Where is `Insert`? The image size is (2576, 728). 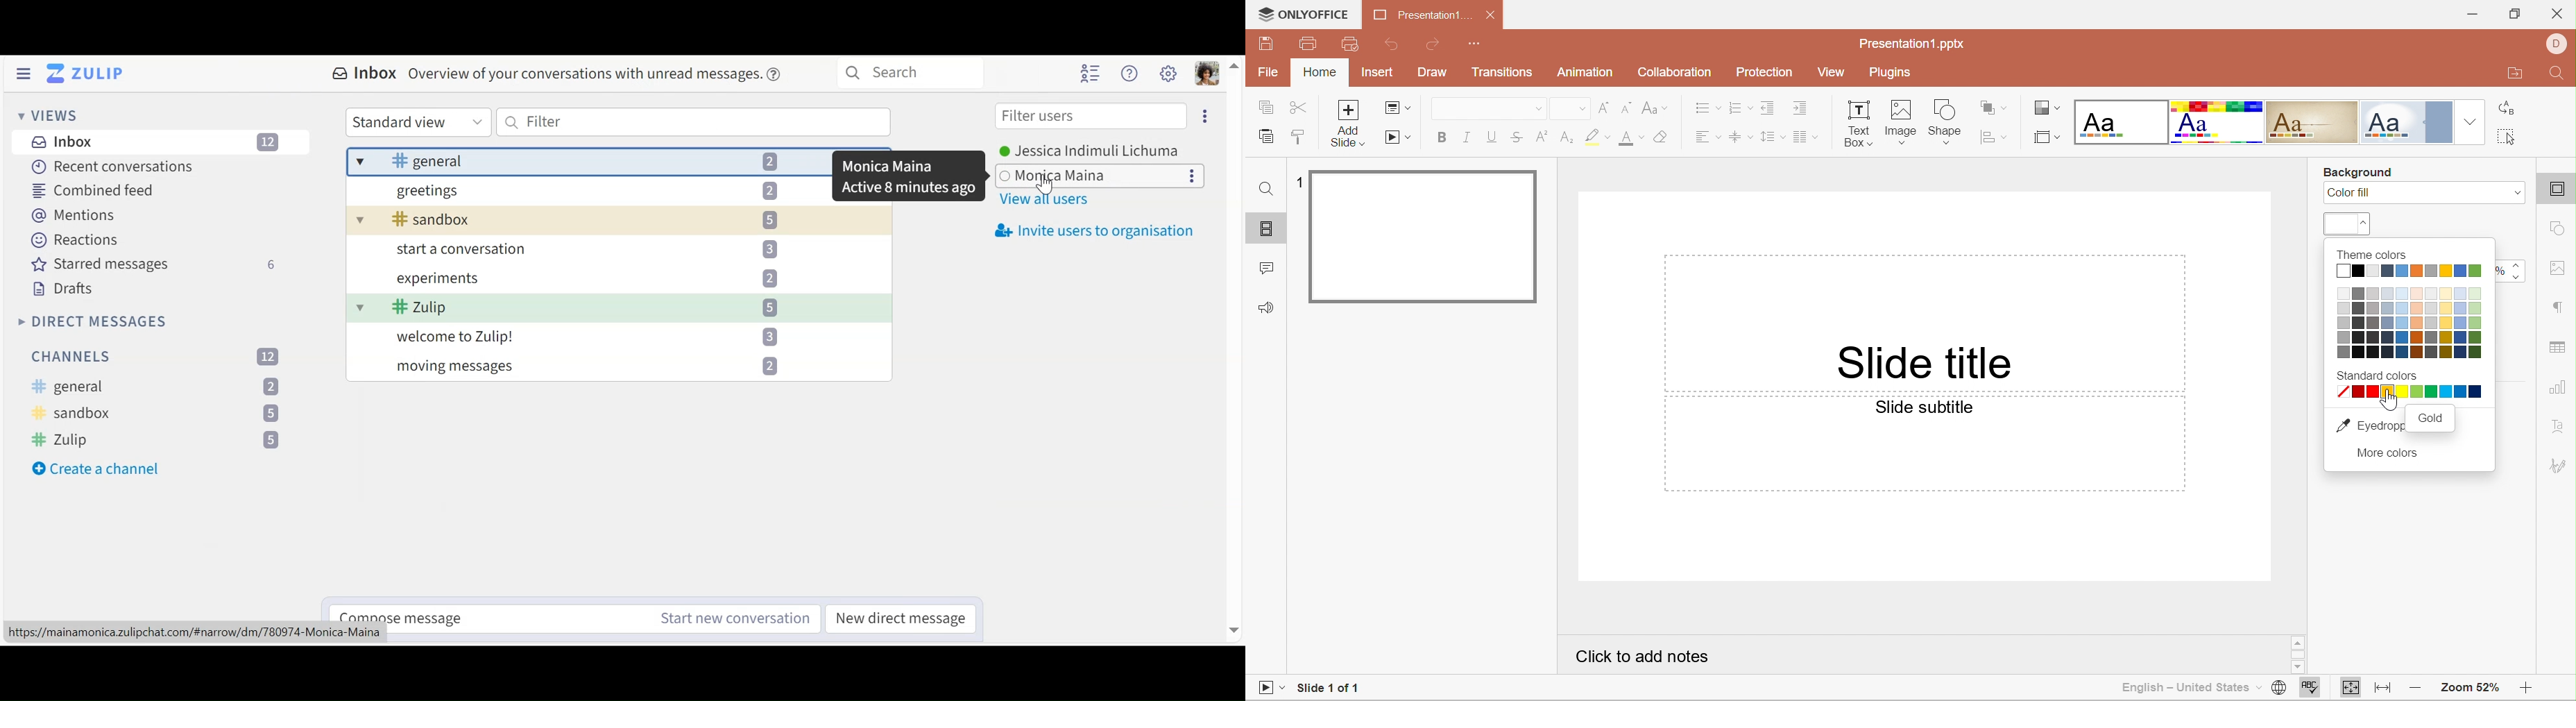 Insert is located at coordinates (1376, 73).